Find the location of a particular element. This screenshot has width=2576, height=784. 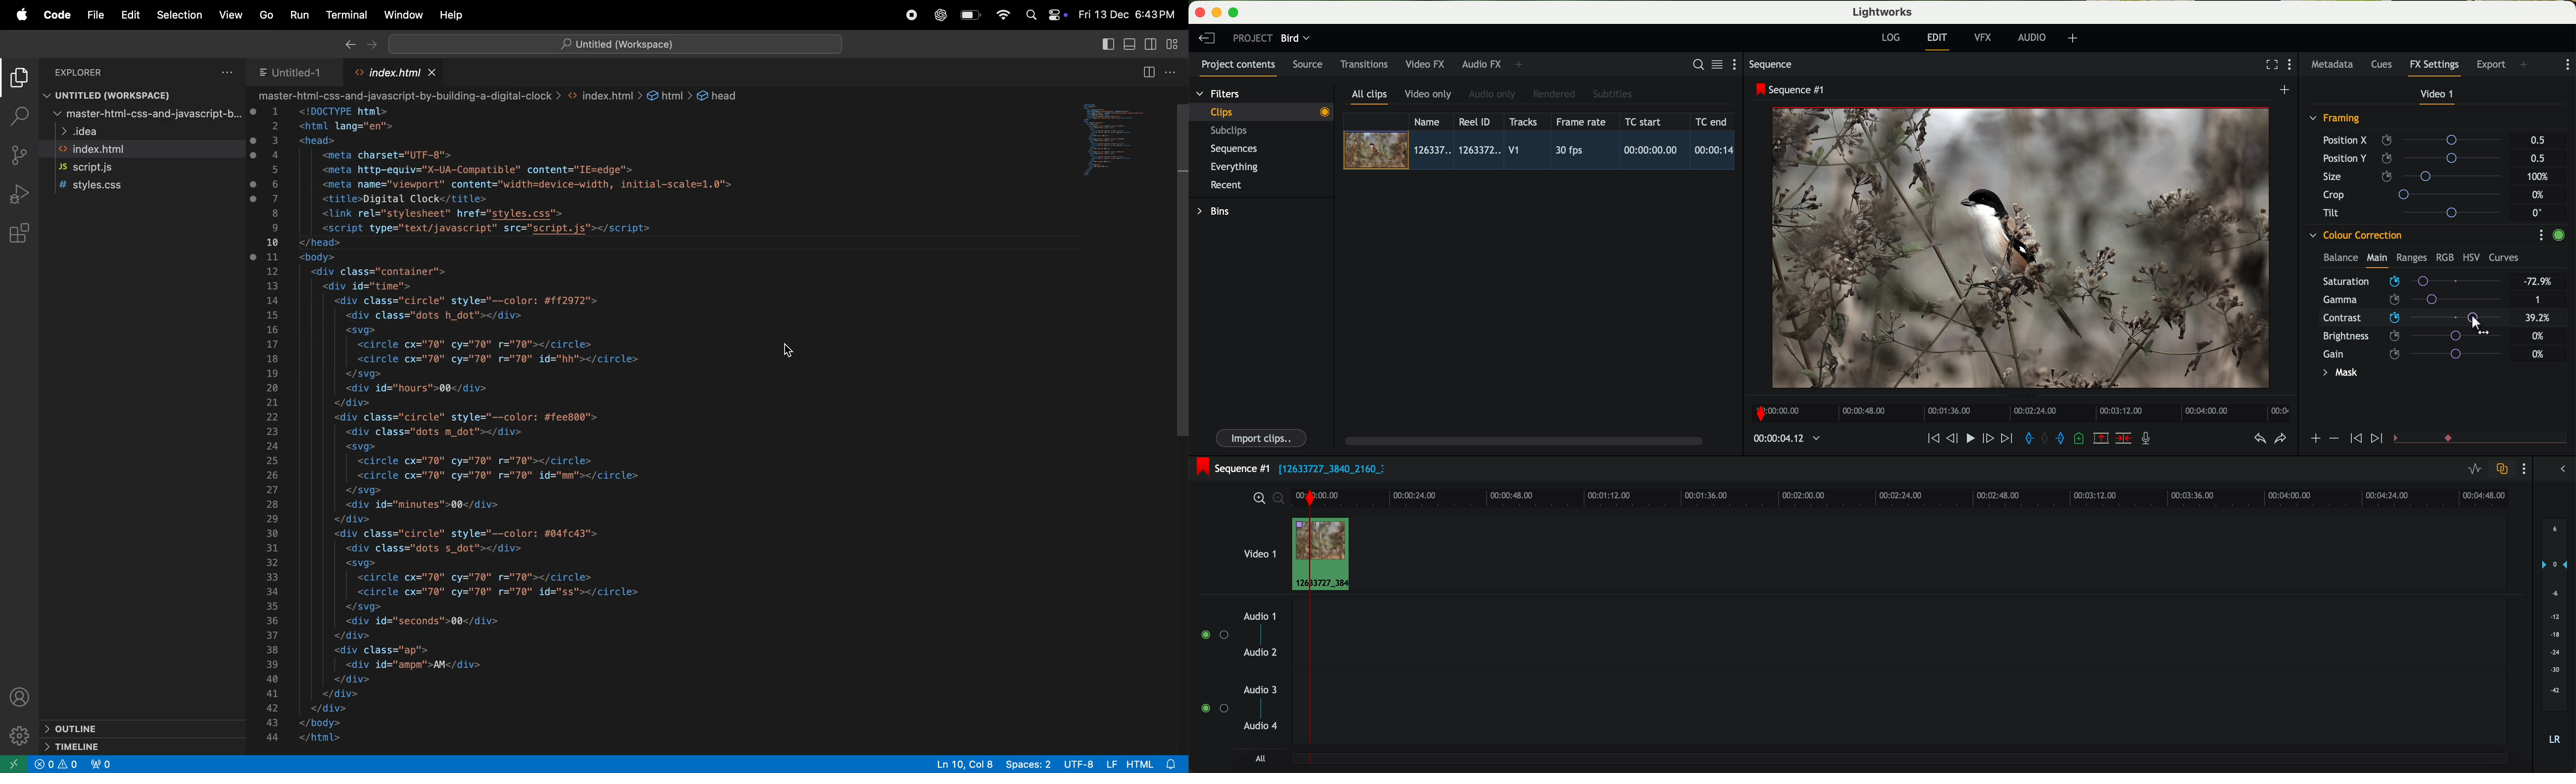

project contents is located at coordinates (1239, 68).